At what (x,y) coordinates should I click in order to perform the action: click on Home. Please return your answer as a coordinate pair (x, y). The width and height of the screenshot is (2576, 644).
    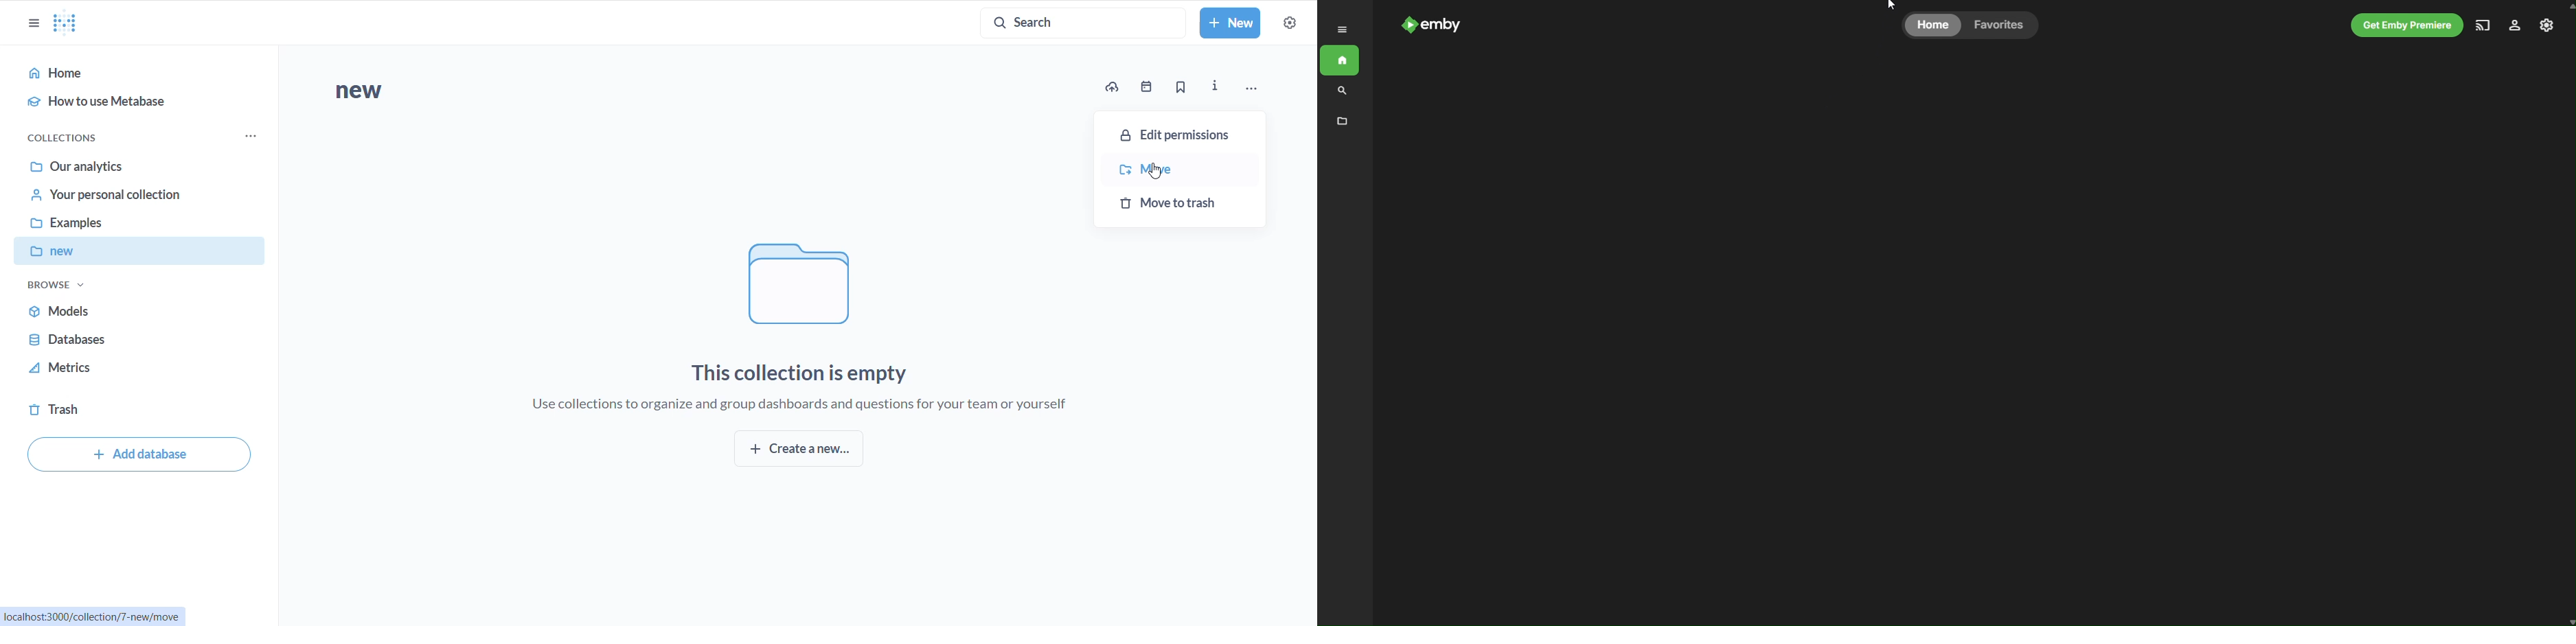
    Looking at the image, I should click on (1343, 64).